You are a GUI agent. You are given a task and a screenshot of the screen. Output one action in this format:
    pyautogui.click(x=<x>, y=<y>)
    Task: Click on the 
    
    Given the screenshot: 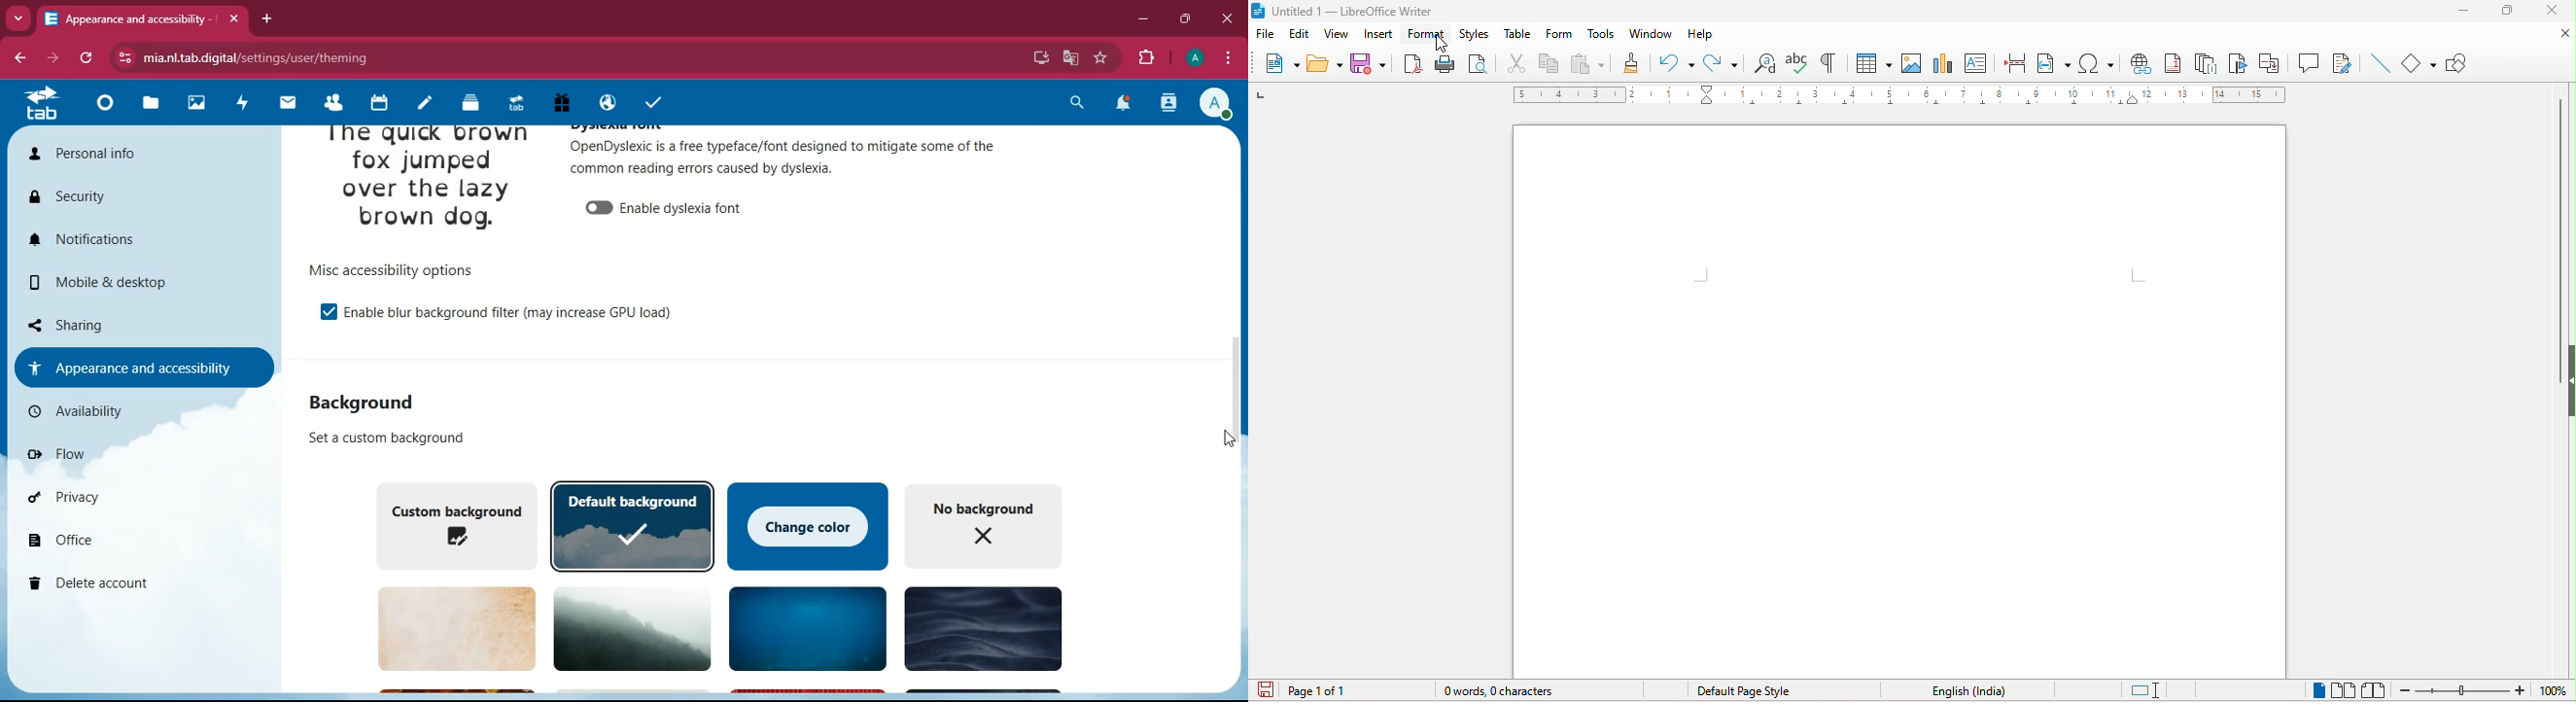 What is the action you would take?
    pyautogui.click(x=1333, y=33)
    